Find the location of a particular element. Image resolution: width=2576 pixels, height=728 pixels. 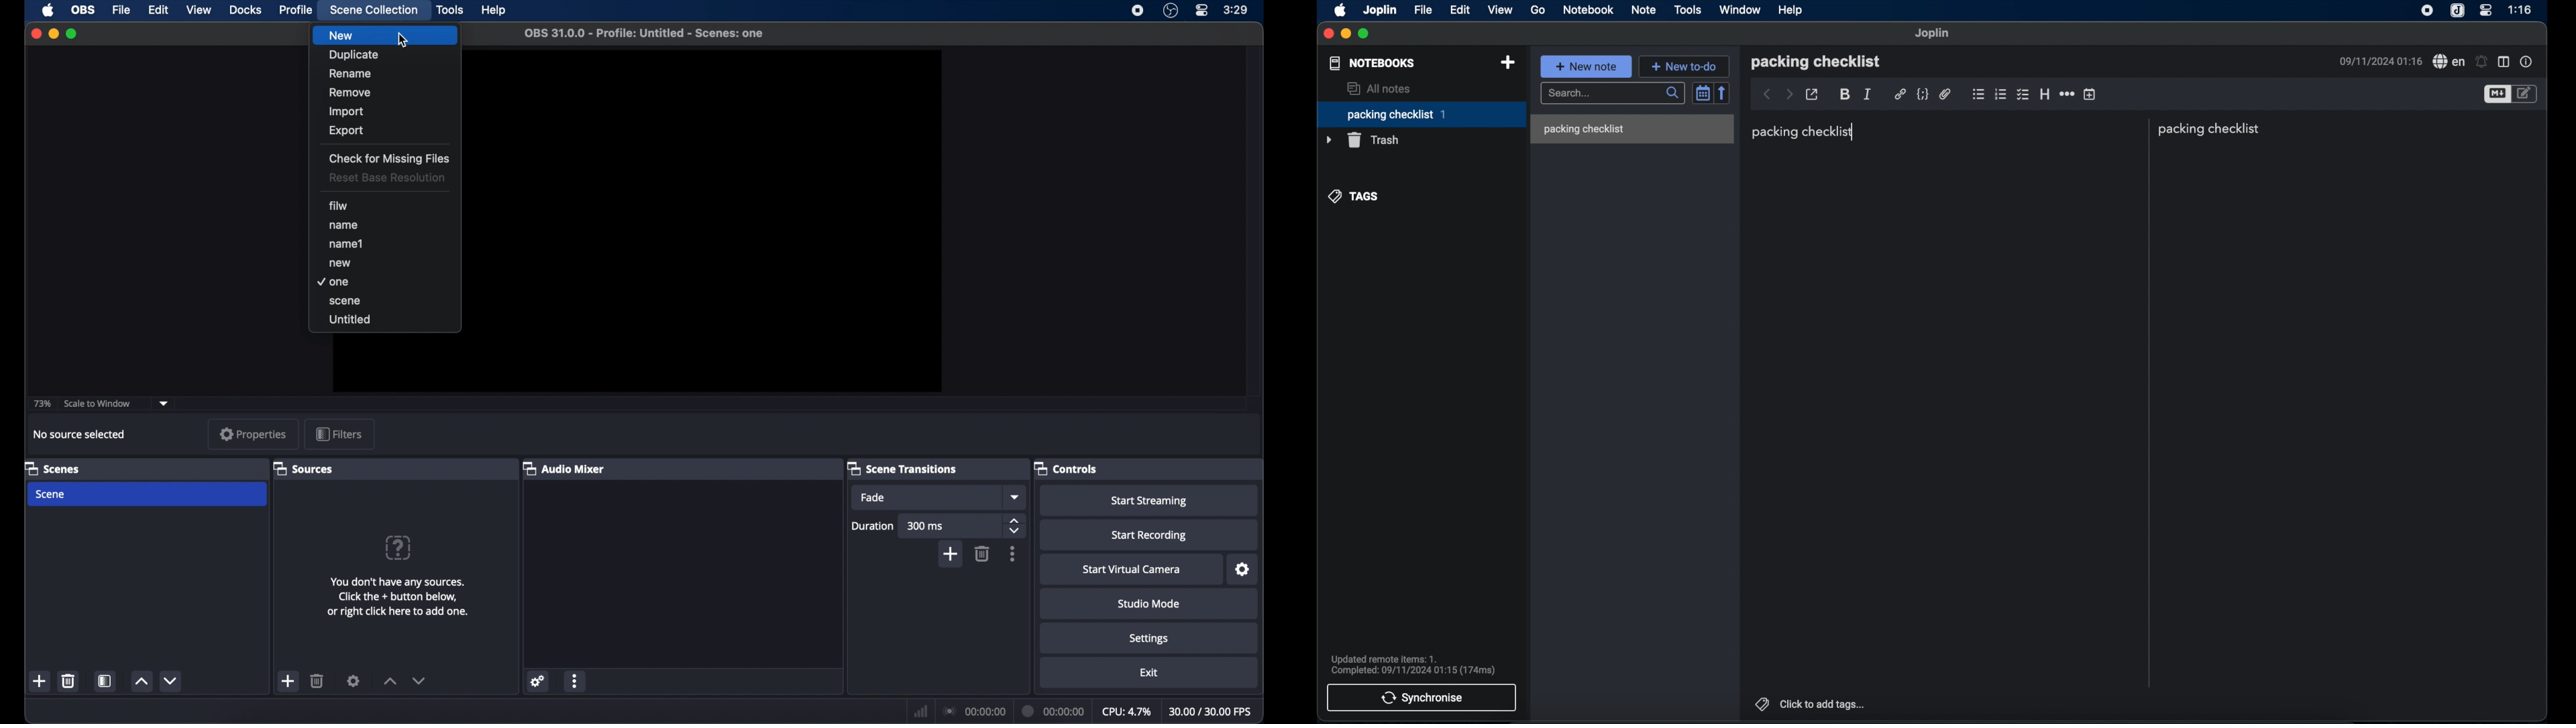

Export is located at coordinates (379, 133).